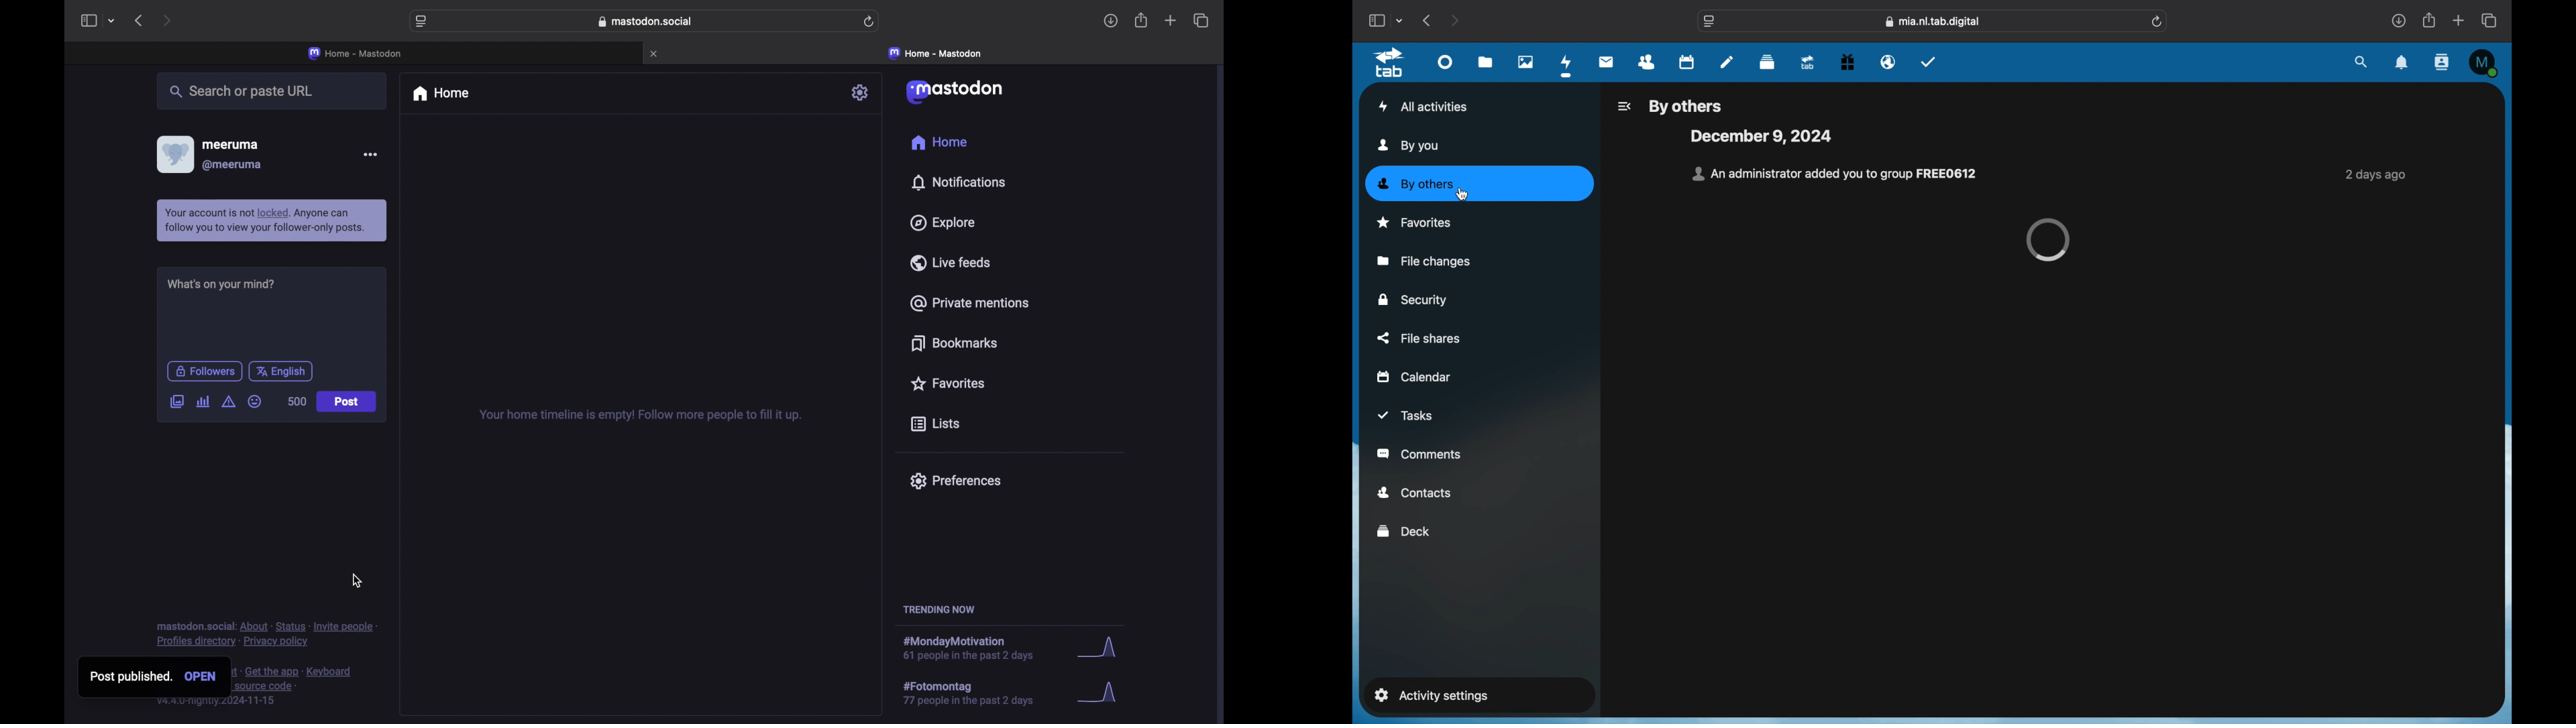 Image resolution: width=2576 pixels, height=728 pixels. I want to click on new tab, so click(1171, 21).